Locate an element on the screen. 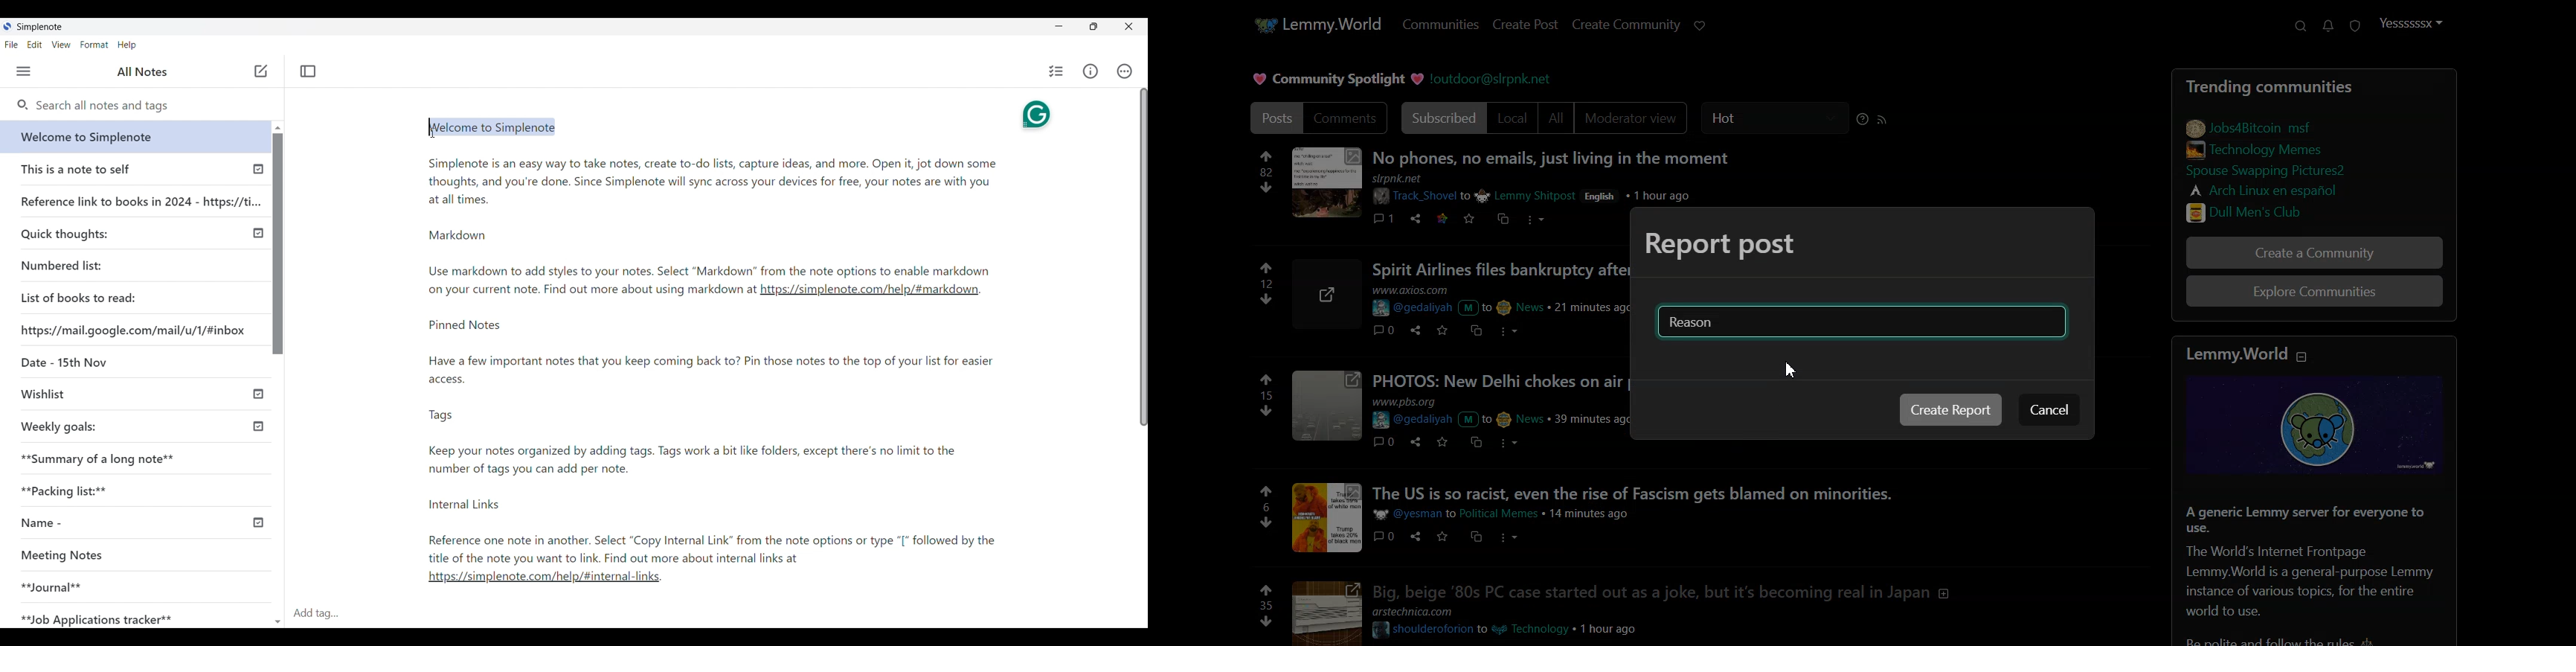 The height and width of the screenshot is (672, 2576). link is located at coordinates (1440, 217).